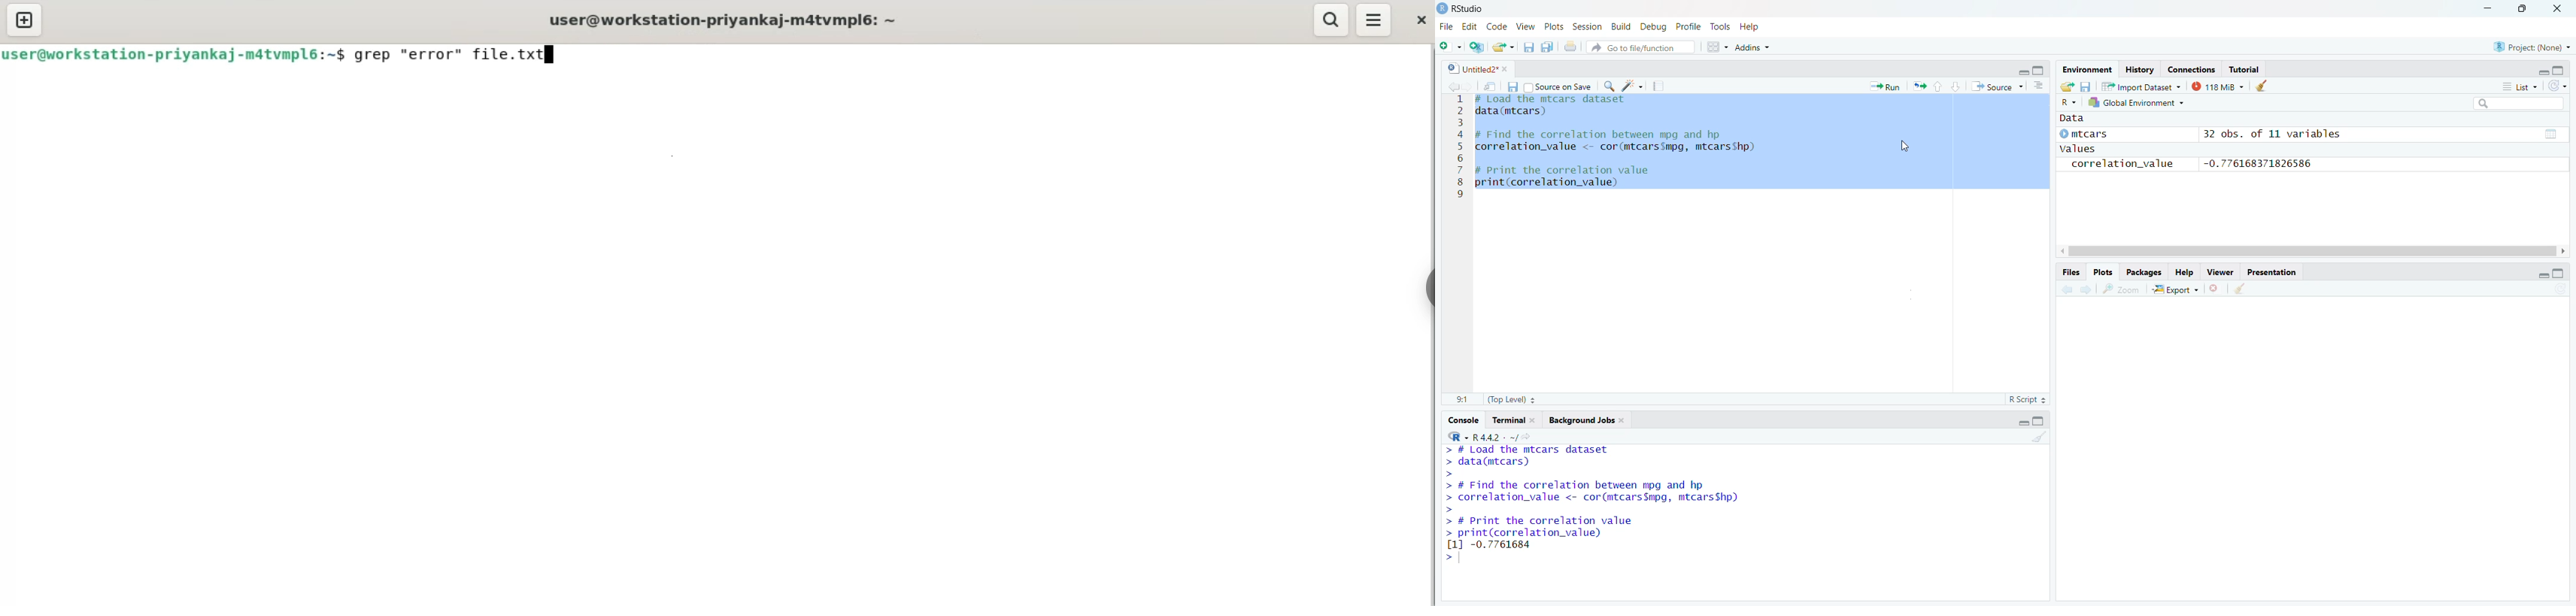 The image size is (2576, 616). I want to click on Background Jobs, so click(1585, 419).